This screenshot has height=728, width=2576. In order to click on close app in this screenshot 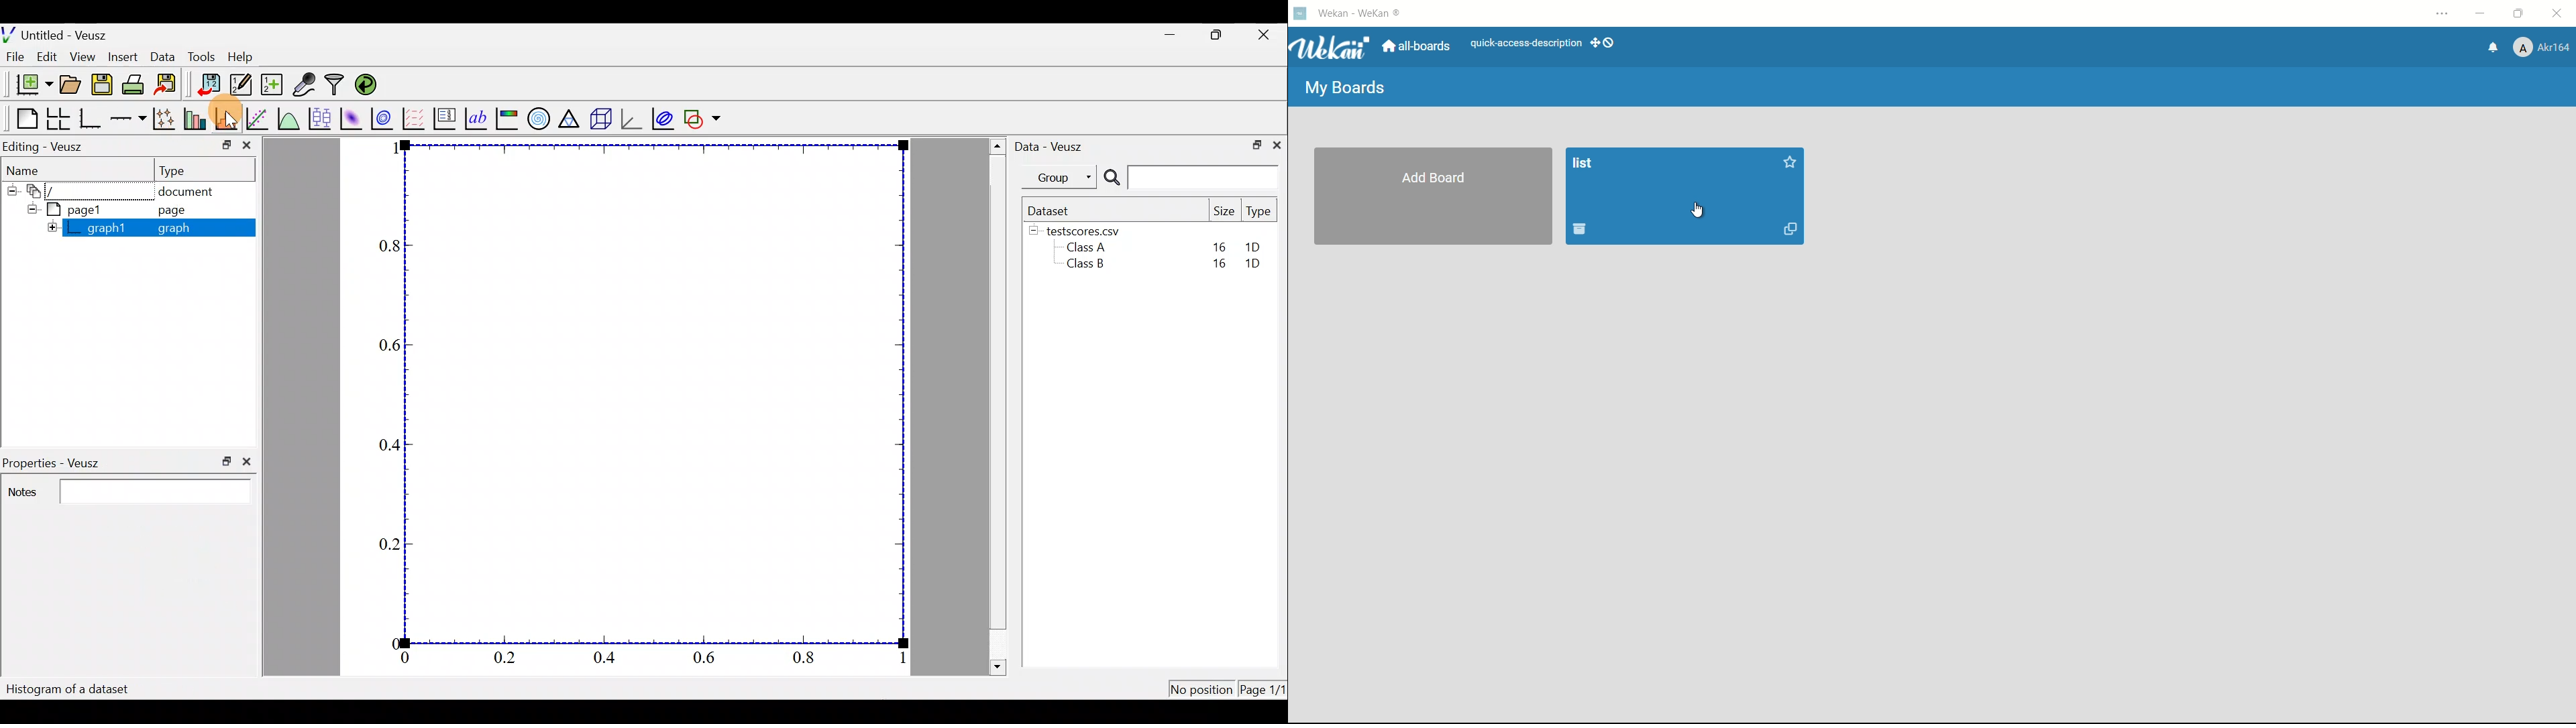, I will do `click(2557, 13)`.